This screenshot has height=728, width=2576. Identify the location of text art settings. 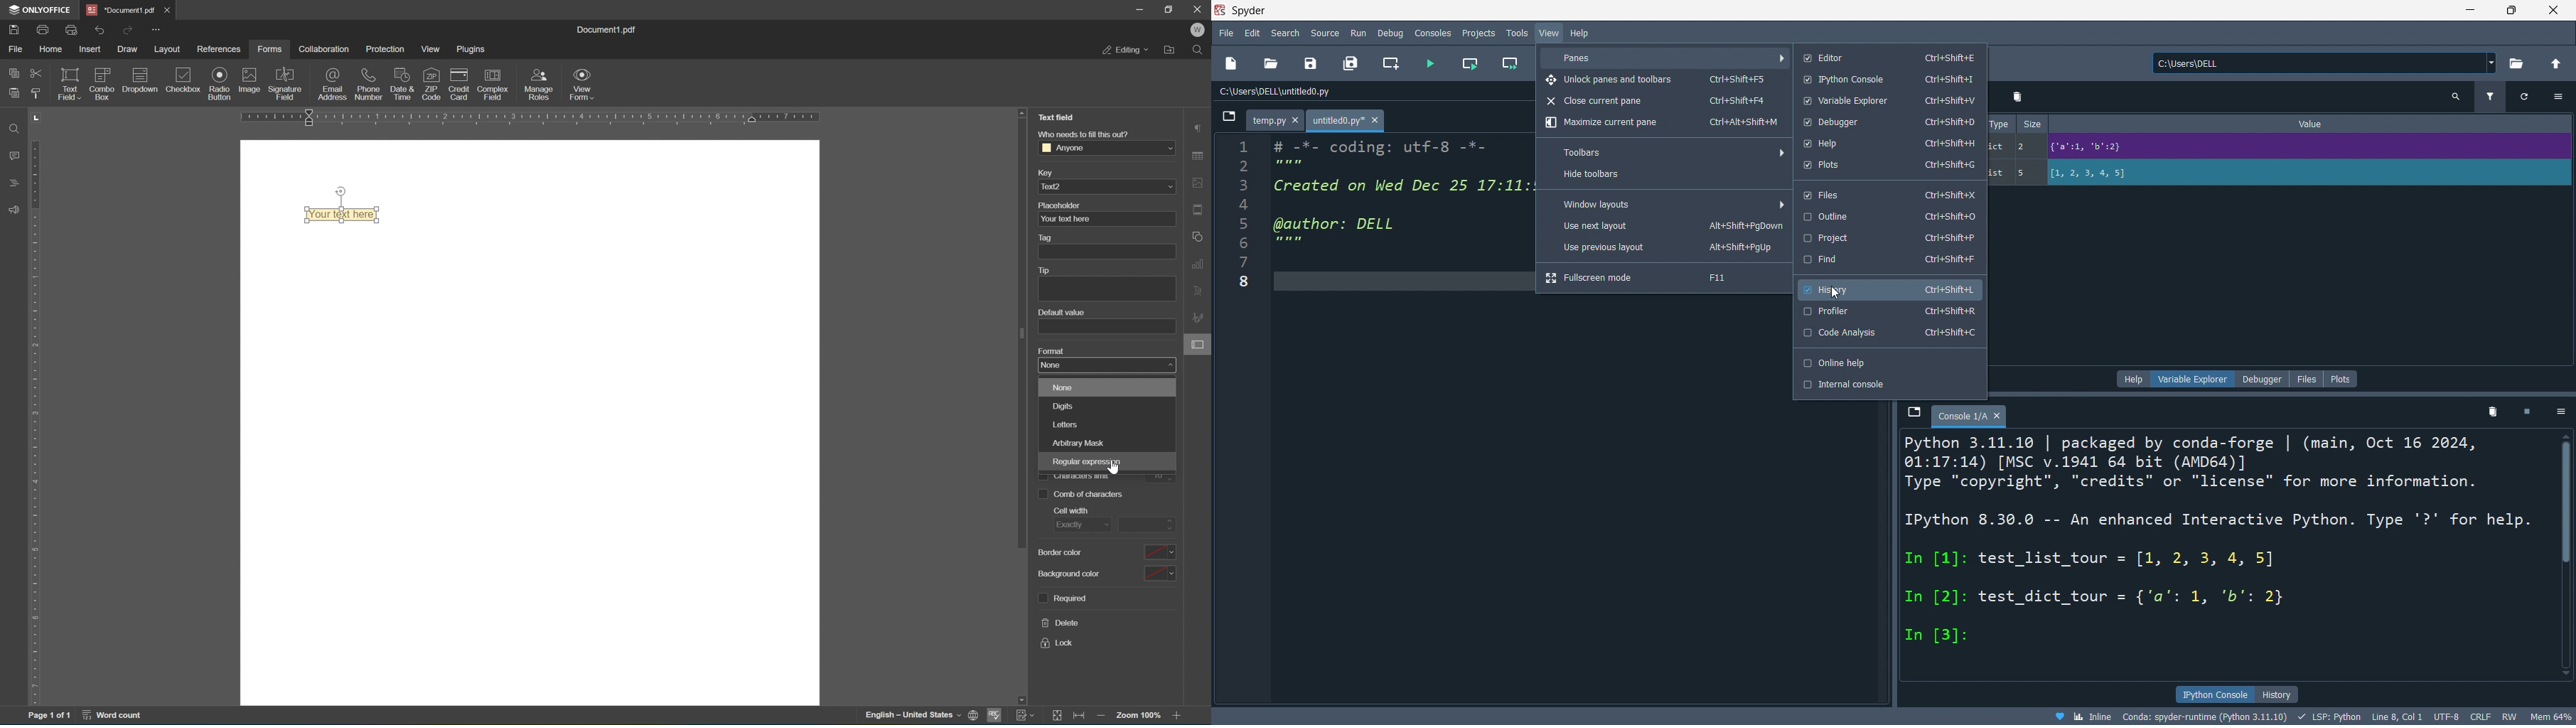
(1198, 293).